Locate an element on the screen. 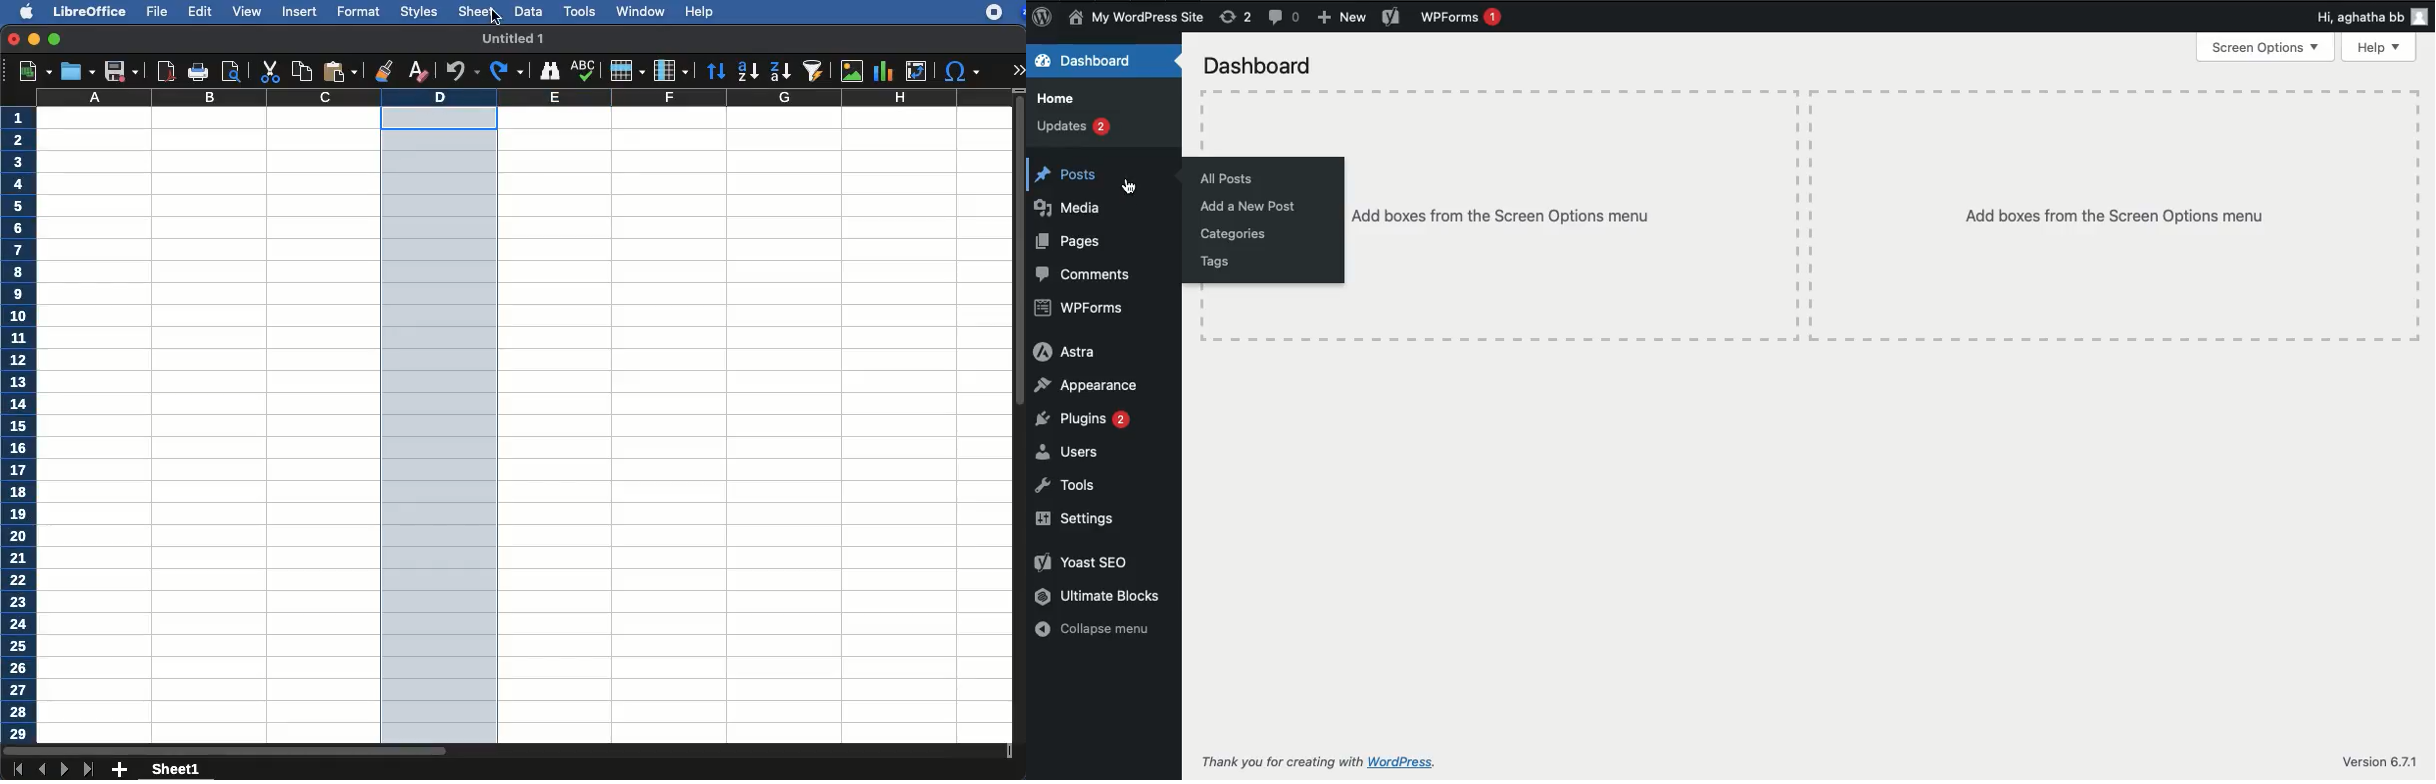 This screenshot has height=784, width=2436. Astra is located at coordinates (1068, 352).